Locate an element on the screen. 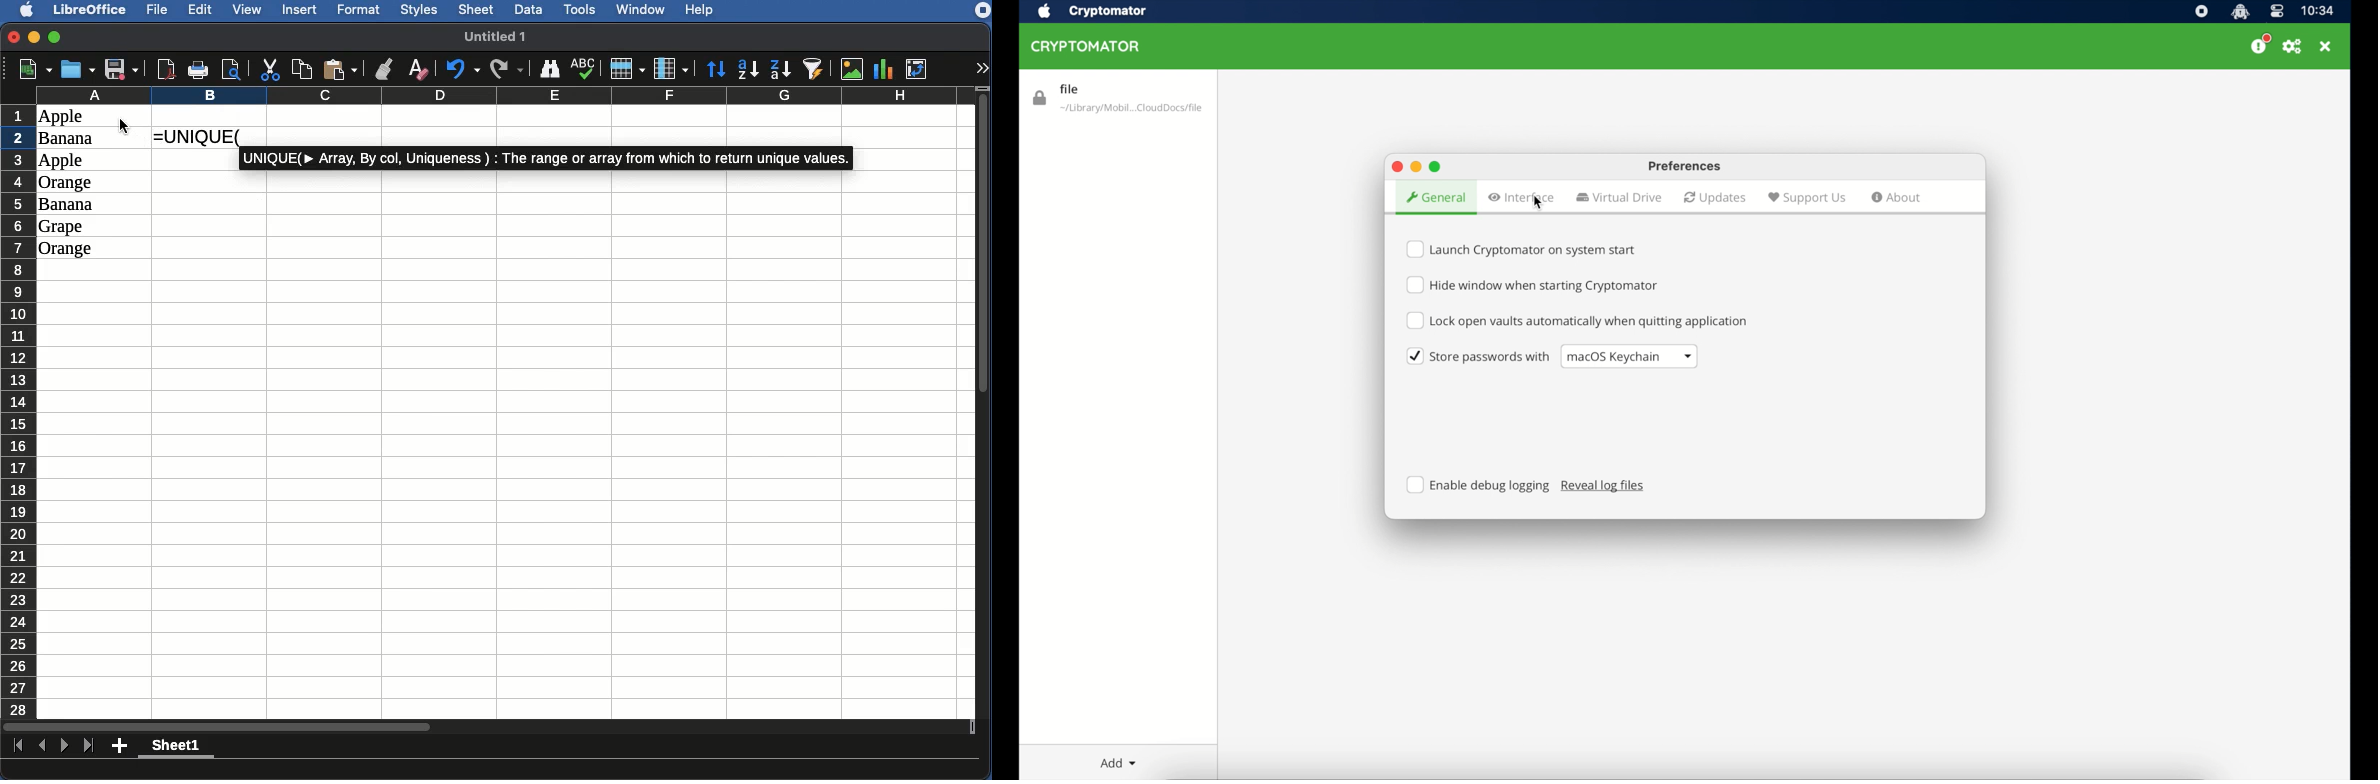  Edit is located at coordinates (201, 11).